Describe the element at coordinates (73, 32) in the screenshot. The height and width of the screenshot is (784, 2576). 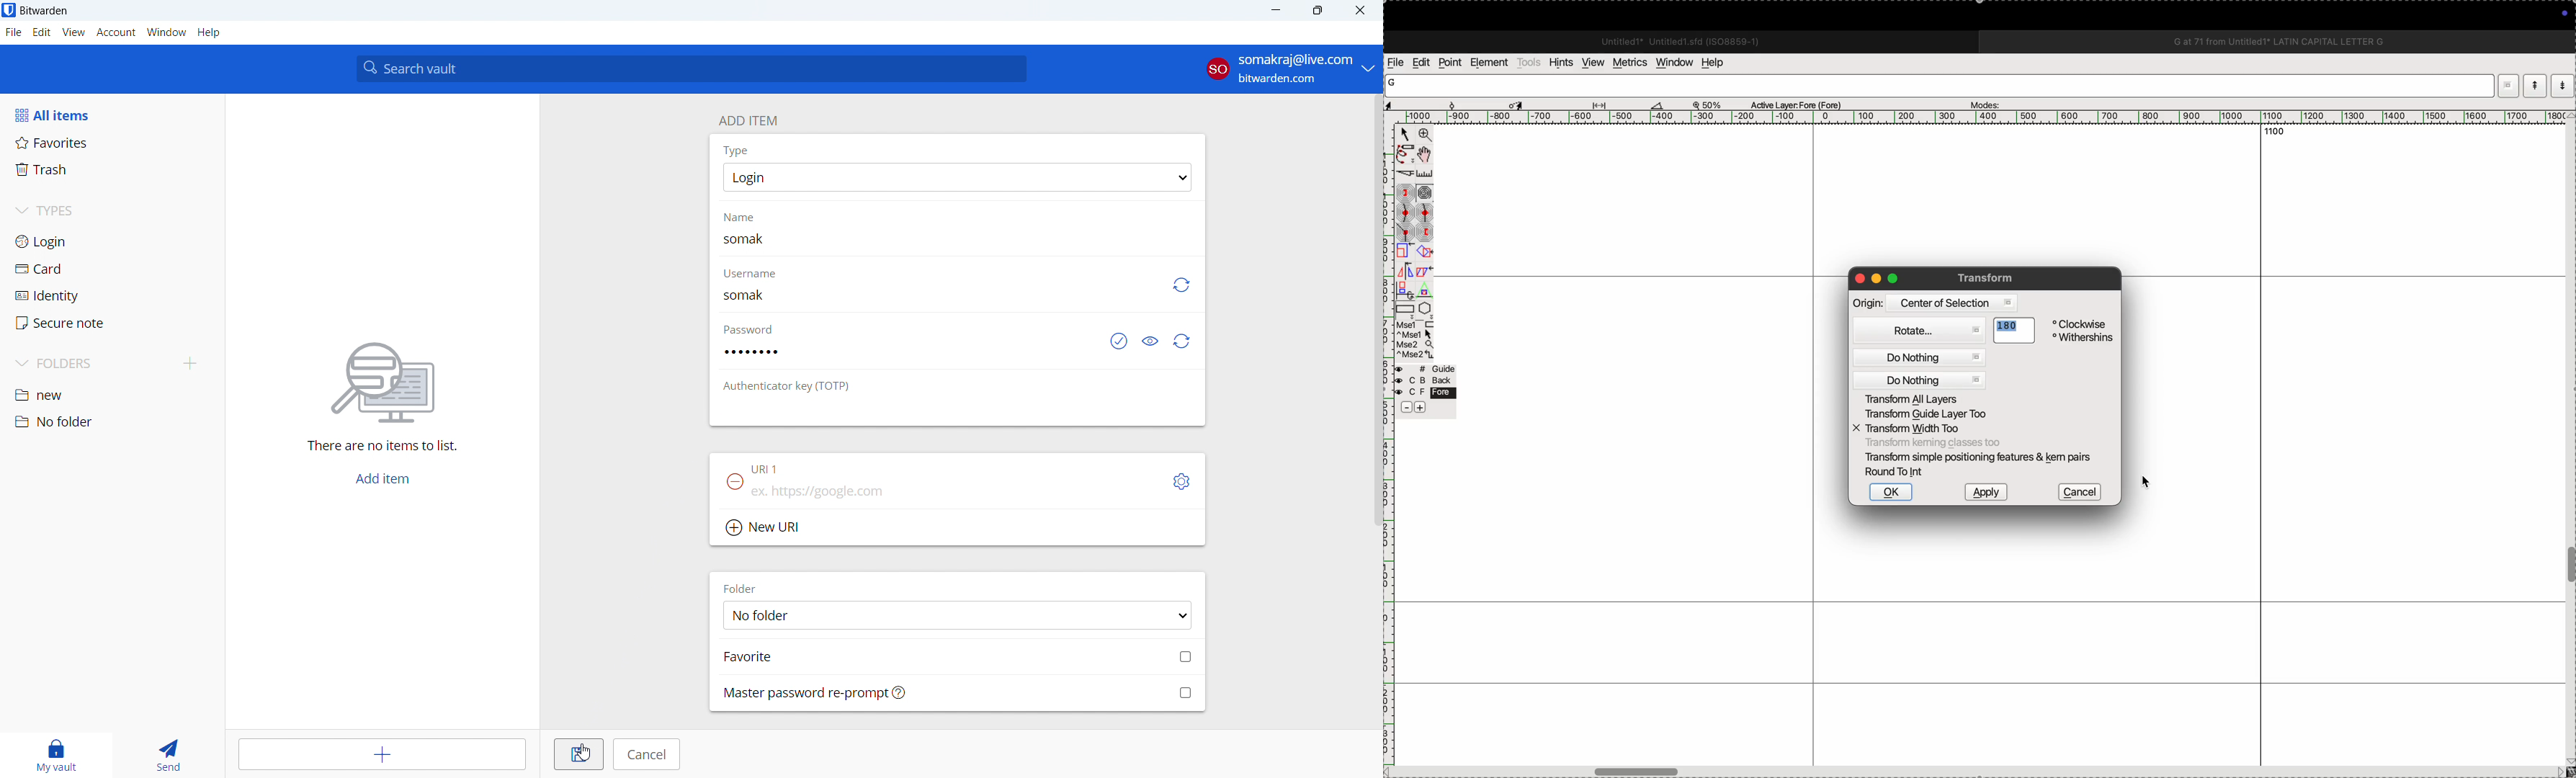
I see `view` at that location.